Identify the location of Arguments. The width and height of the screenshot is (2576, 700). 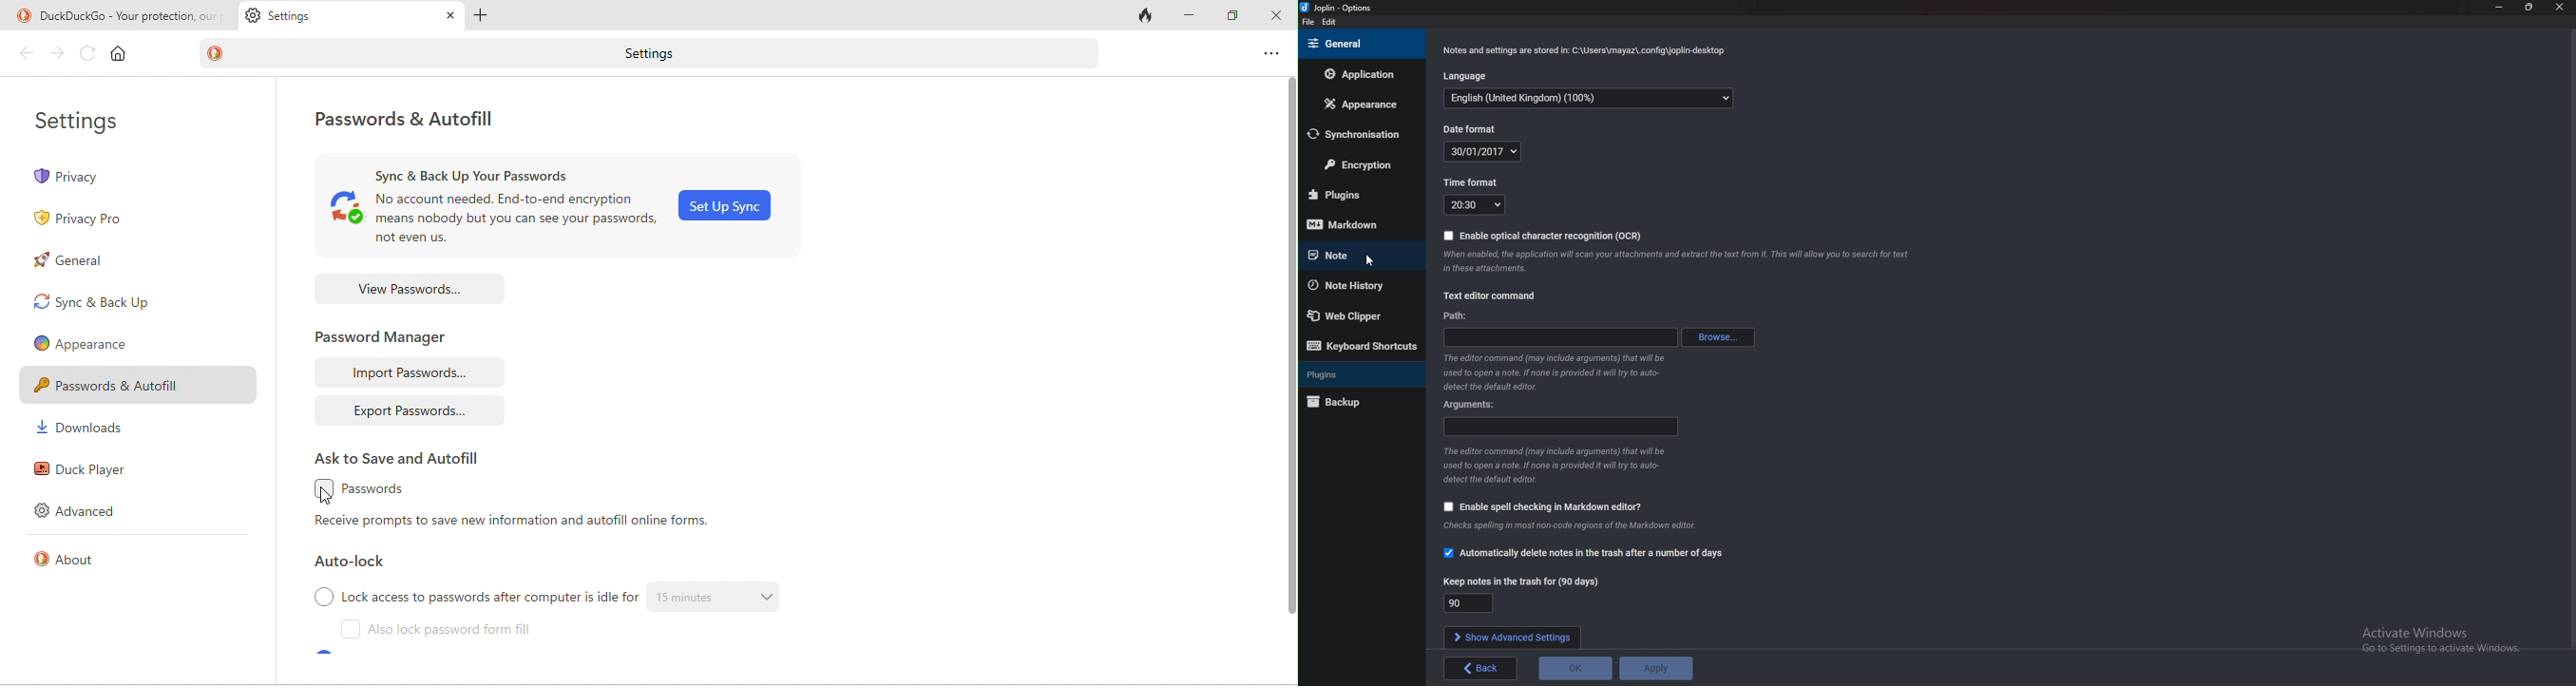
(1562, 426).